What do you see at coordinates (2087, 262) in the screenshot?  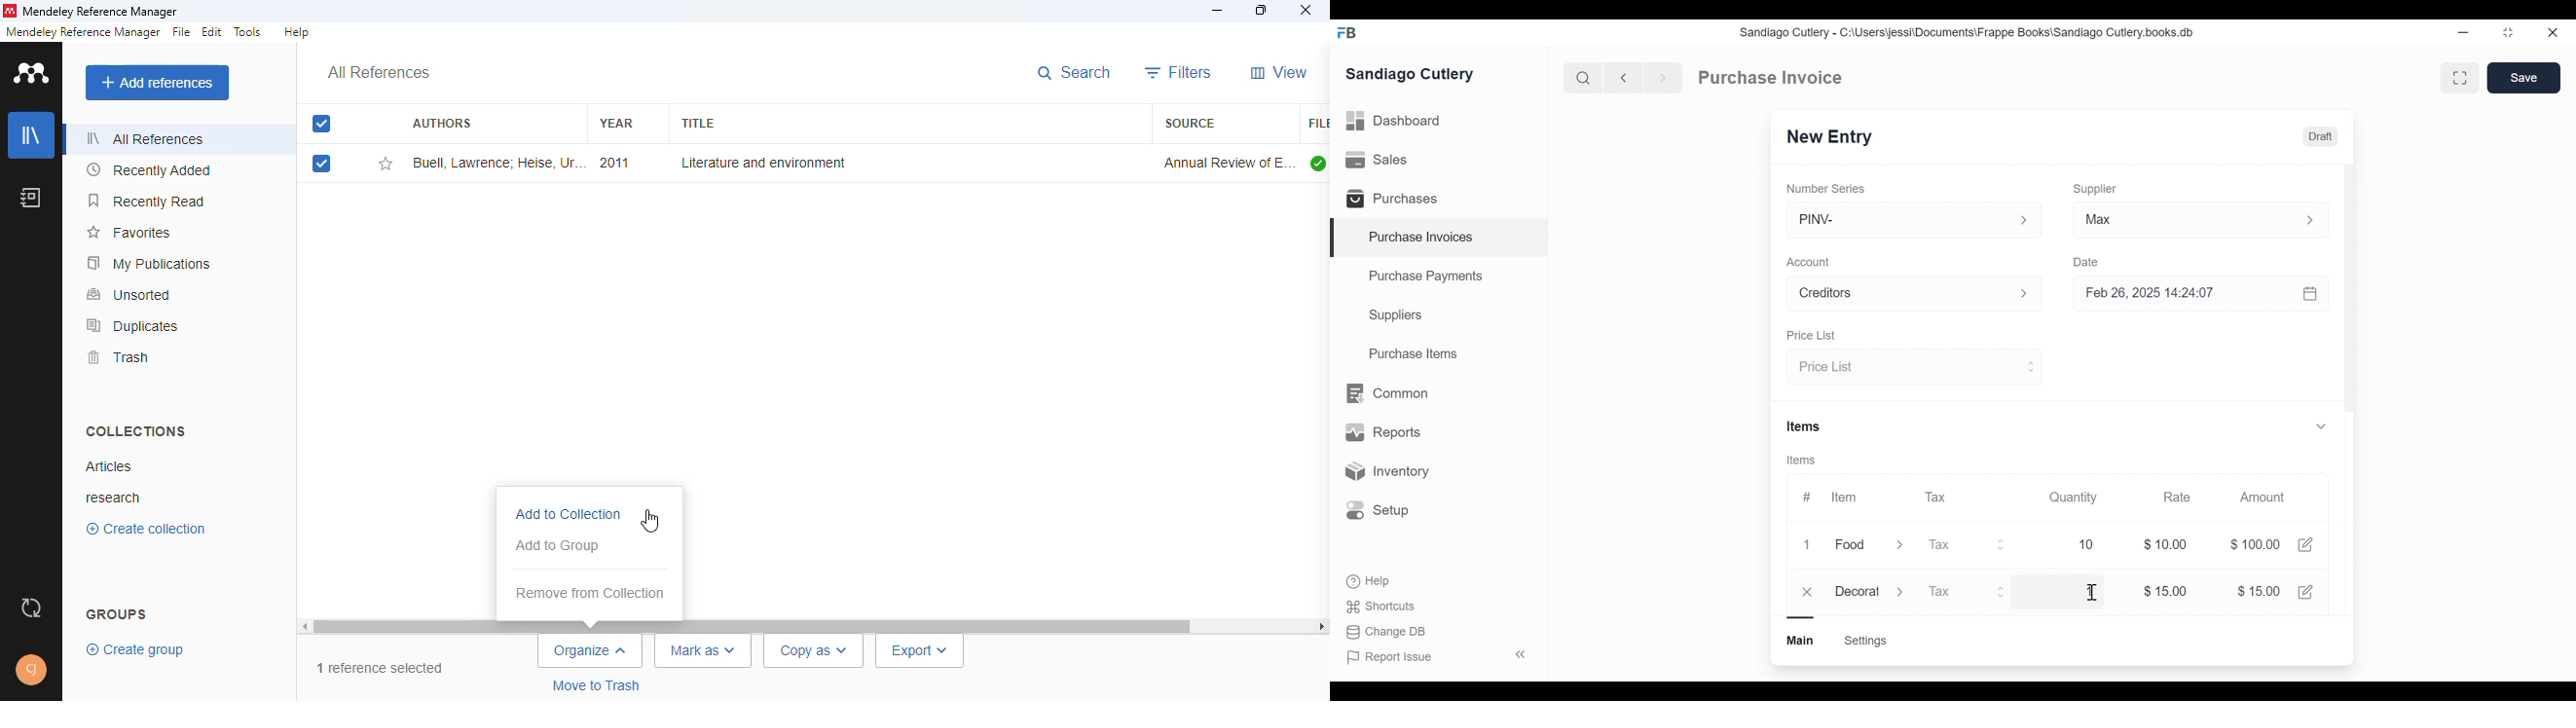 I see `Date` at bounding box center [2087, 262].